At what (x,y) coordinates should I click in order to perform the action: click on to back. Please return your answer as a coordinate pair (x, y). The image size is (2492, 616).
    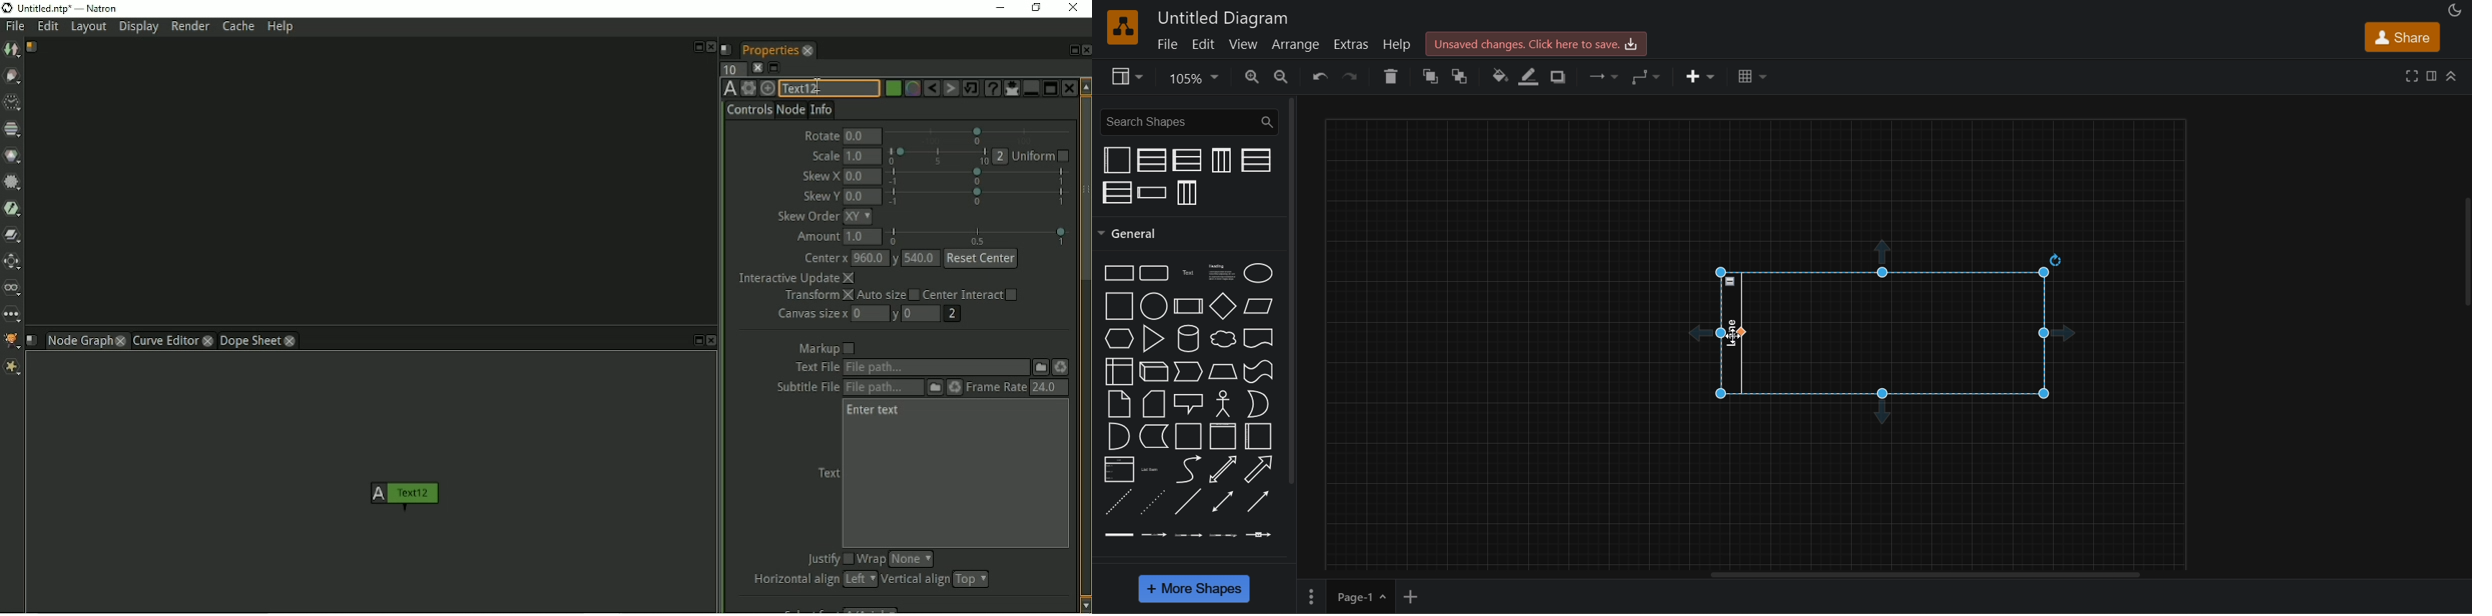
    Looking at the image, I should click on (1462, 76).